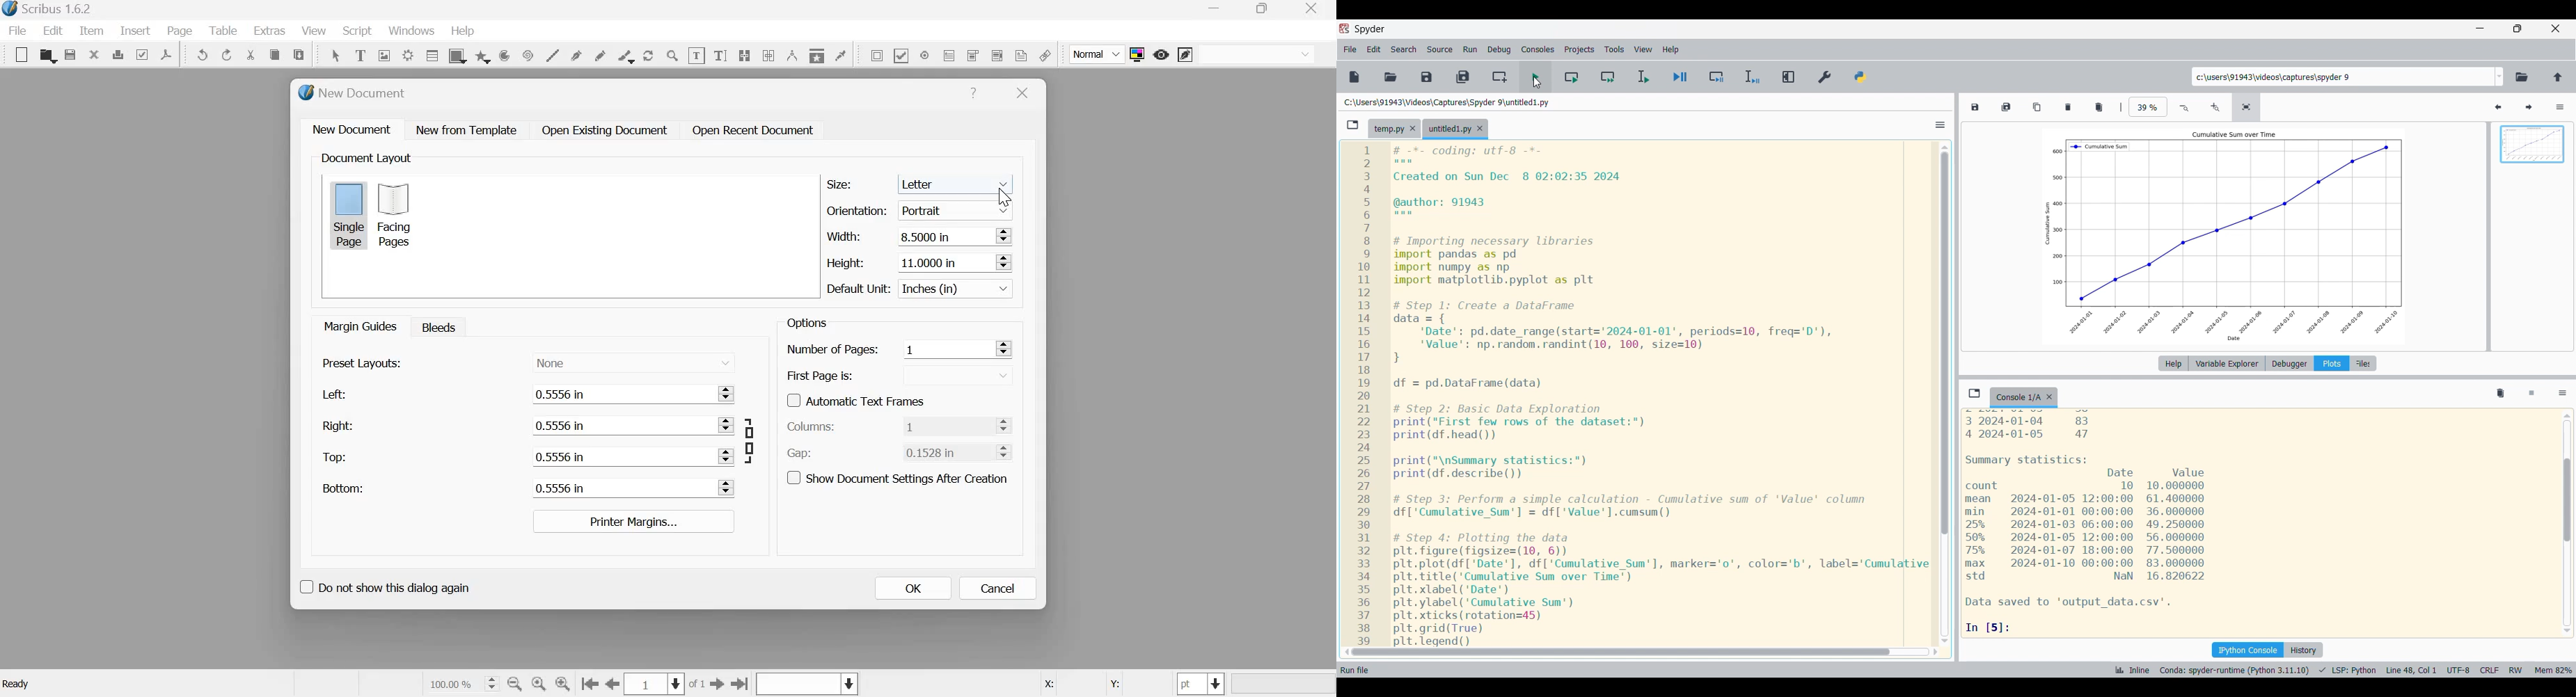 The height and width of the screenshot is (700, 2576). What do you see at coordinates (998, 588) in the screenshot?
I see `Cancel` at bounding box center [998, 588].